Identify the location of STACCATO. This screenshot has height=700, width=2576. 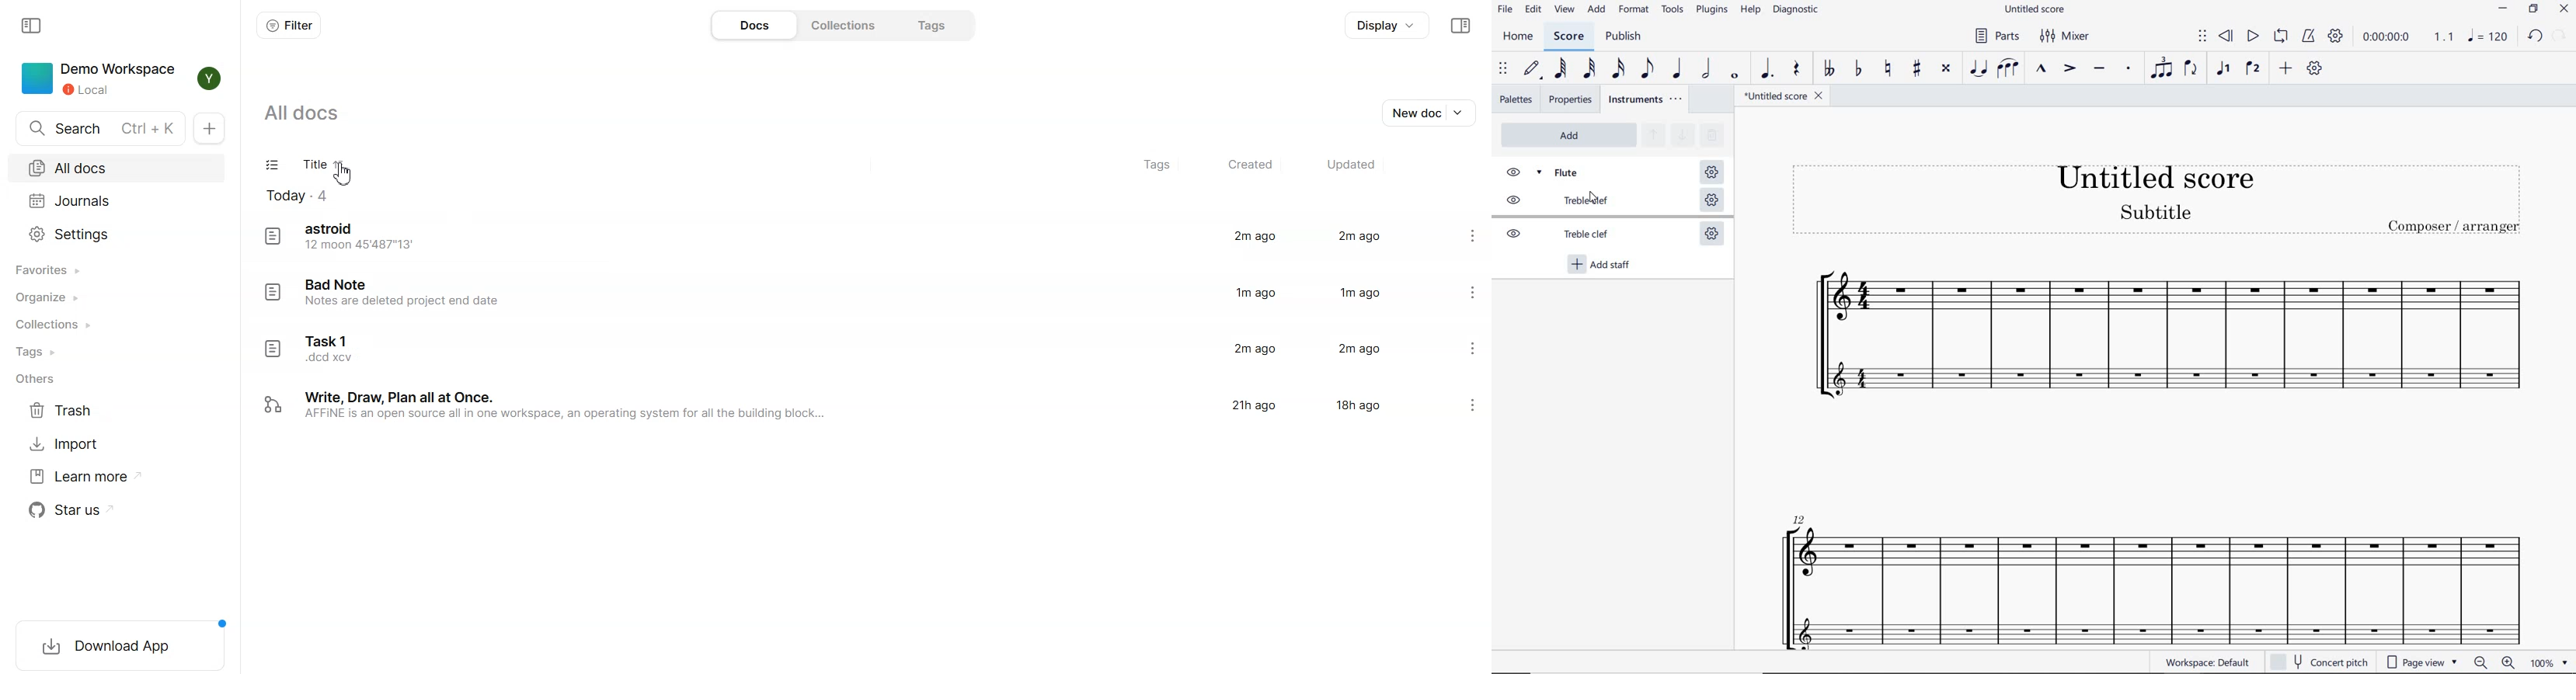
(2127, 68).